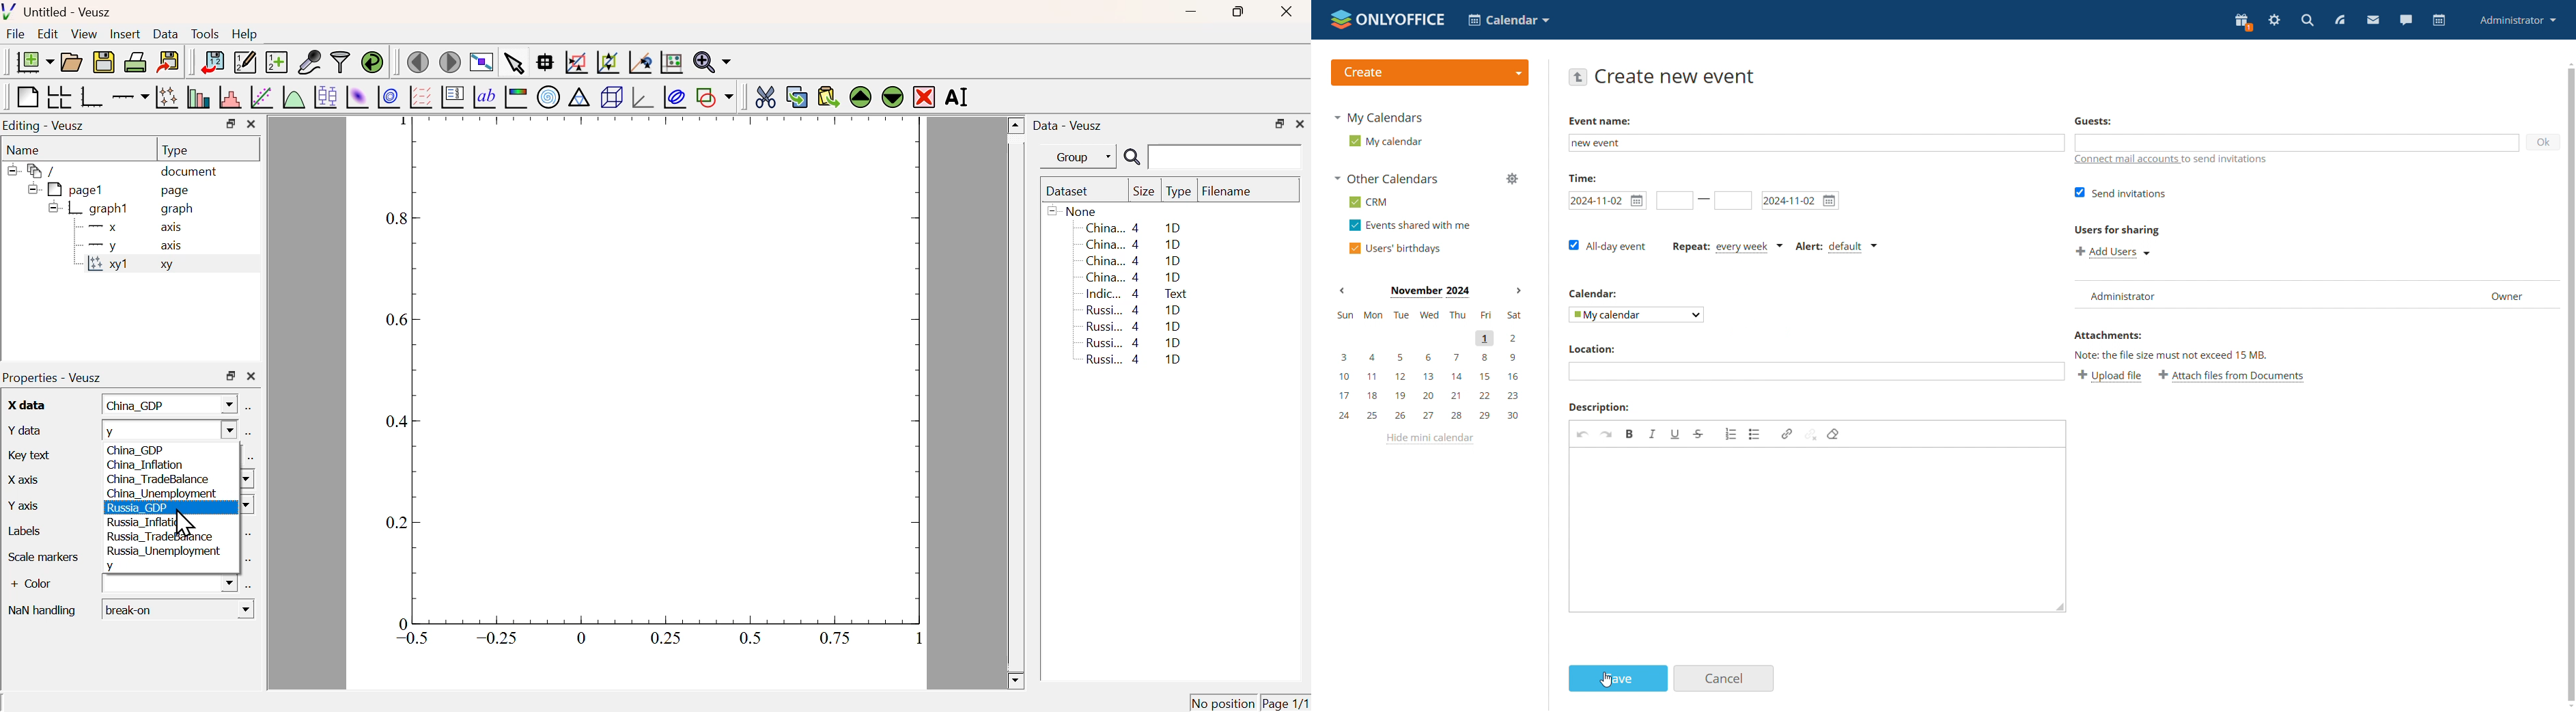  Describe the element at coordinates (2275, 21) in the screenshot. I see `settings` at that location.